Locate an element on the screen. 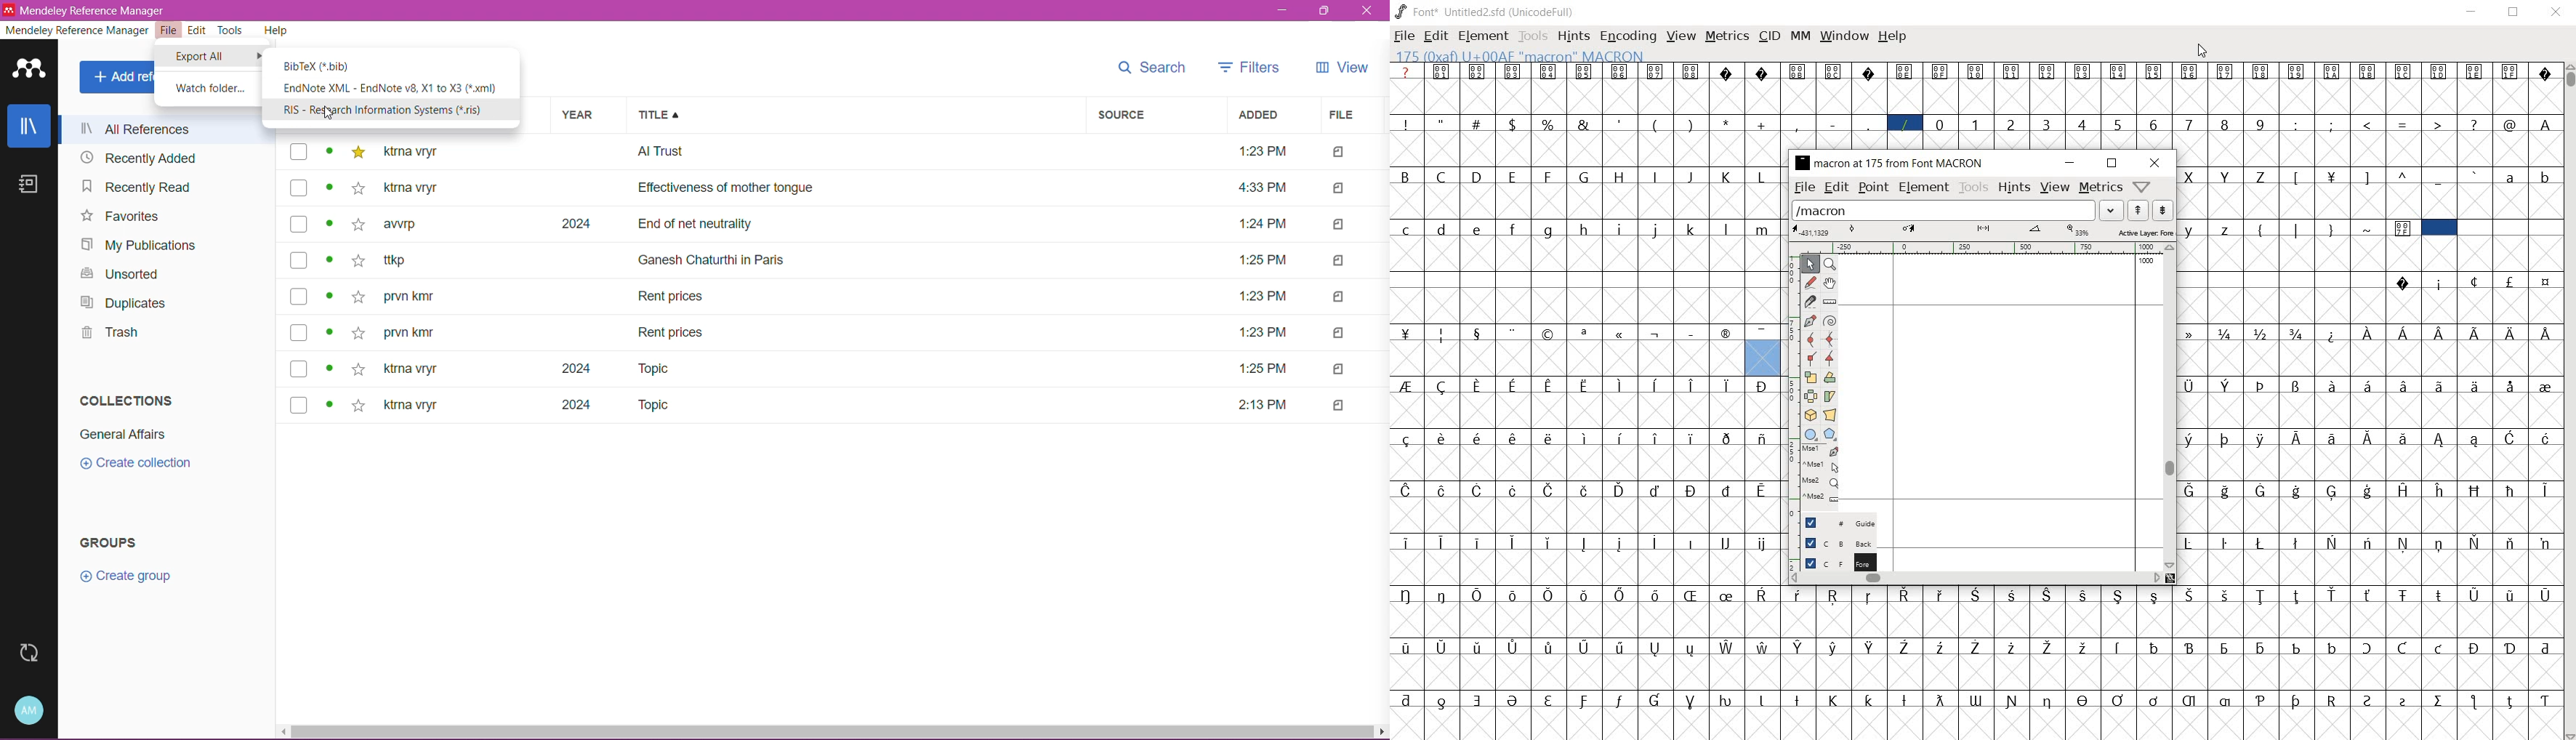  " is located at coordinates (1443, 124).